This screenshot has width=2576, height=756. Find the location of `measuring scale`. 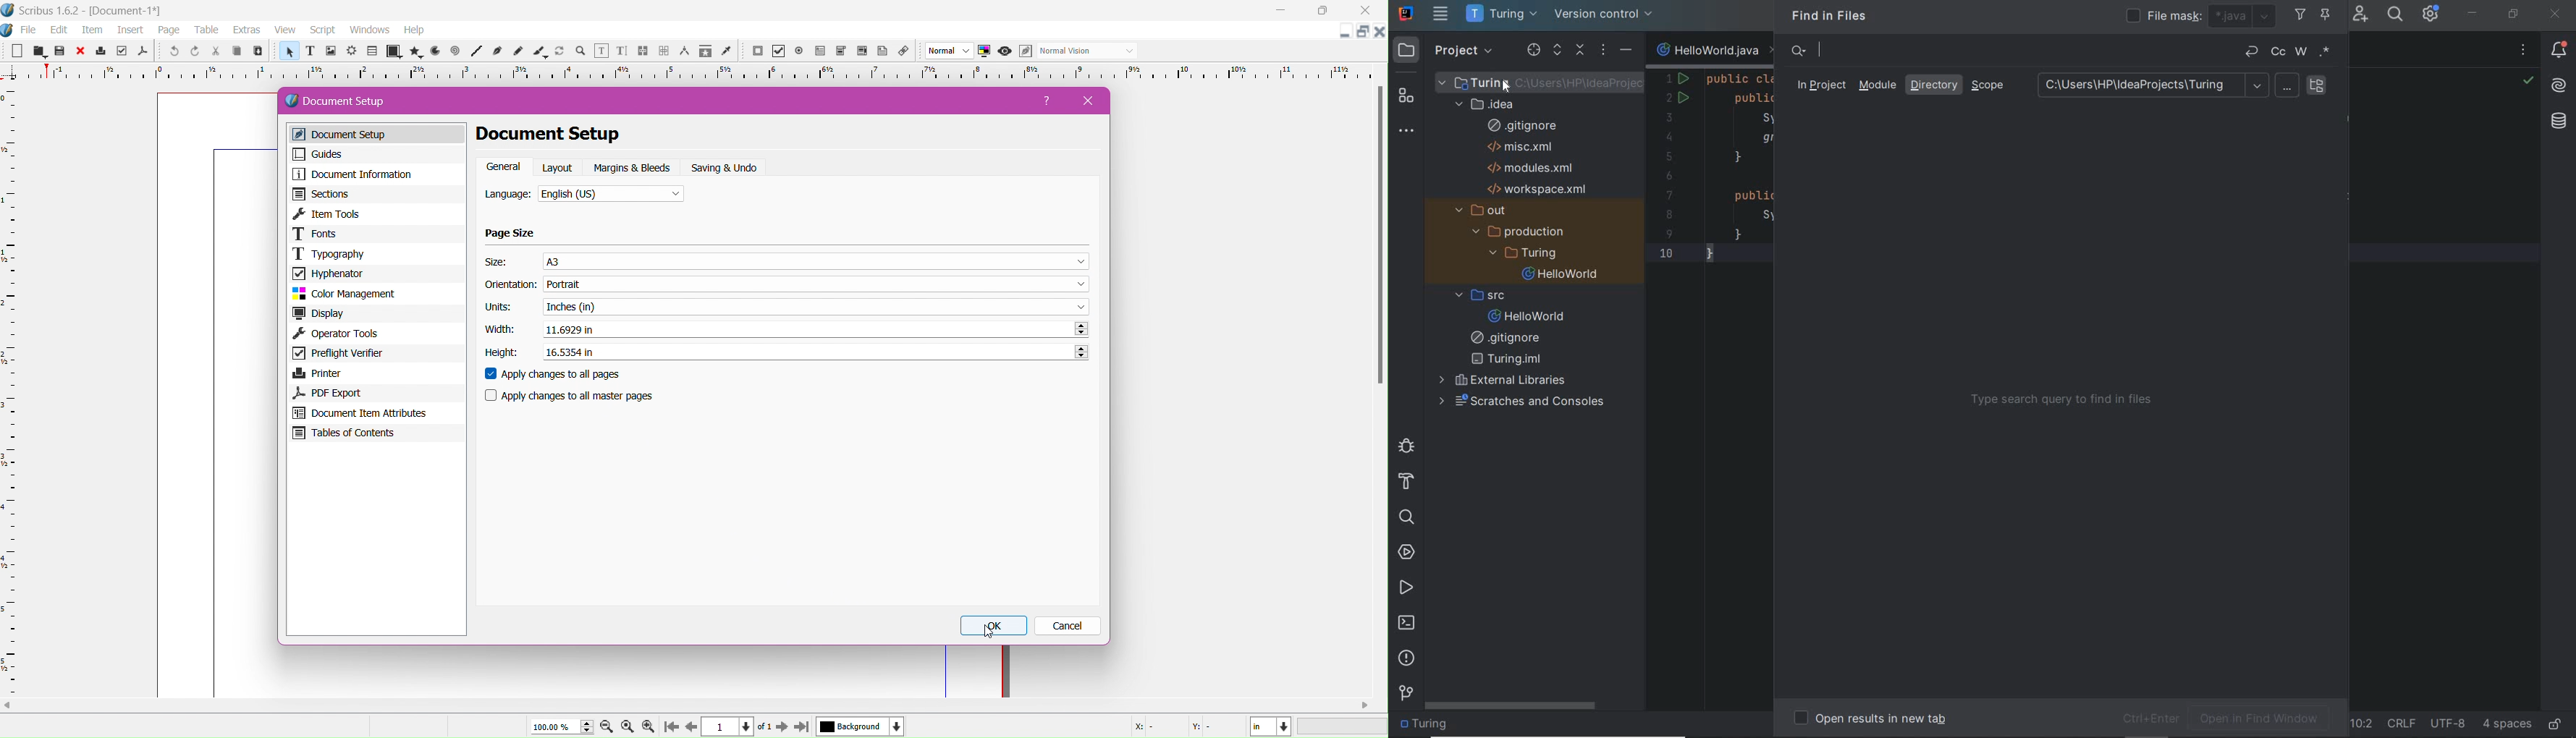

measuring scale is located at coordinates (691, 73).